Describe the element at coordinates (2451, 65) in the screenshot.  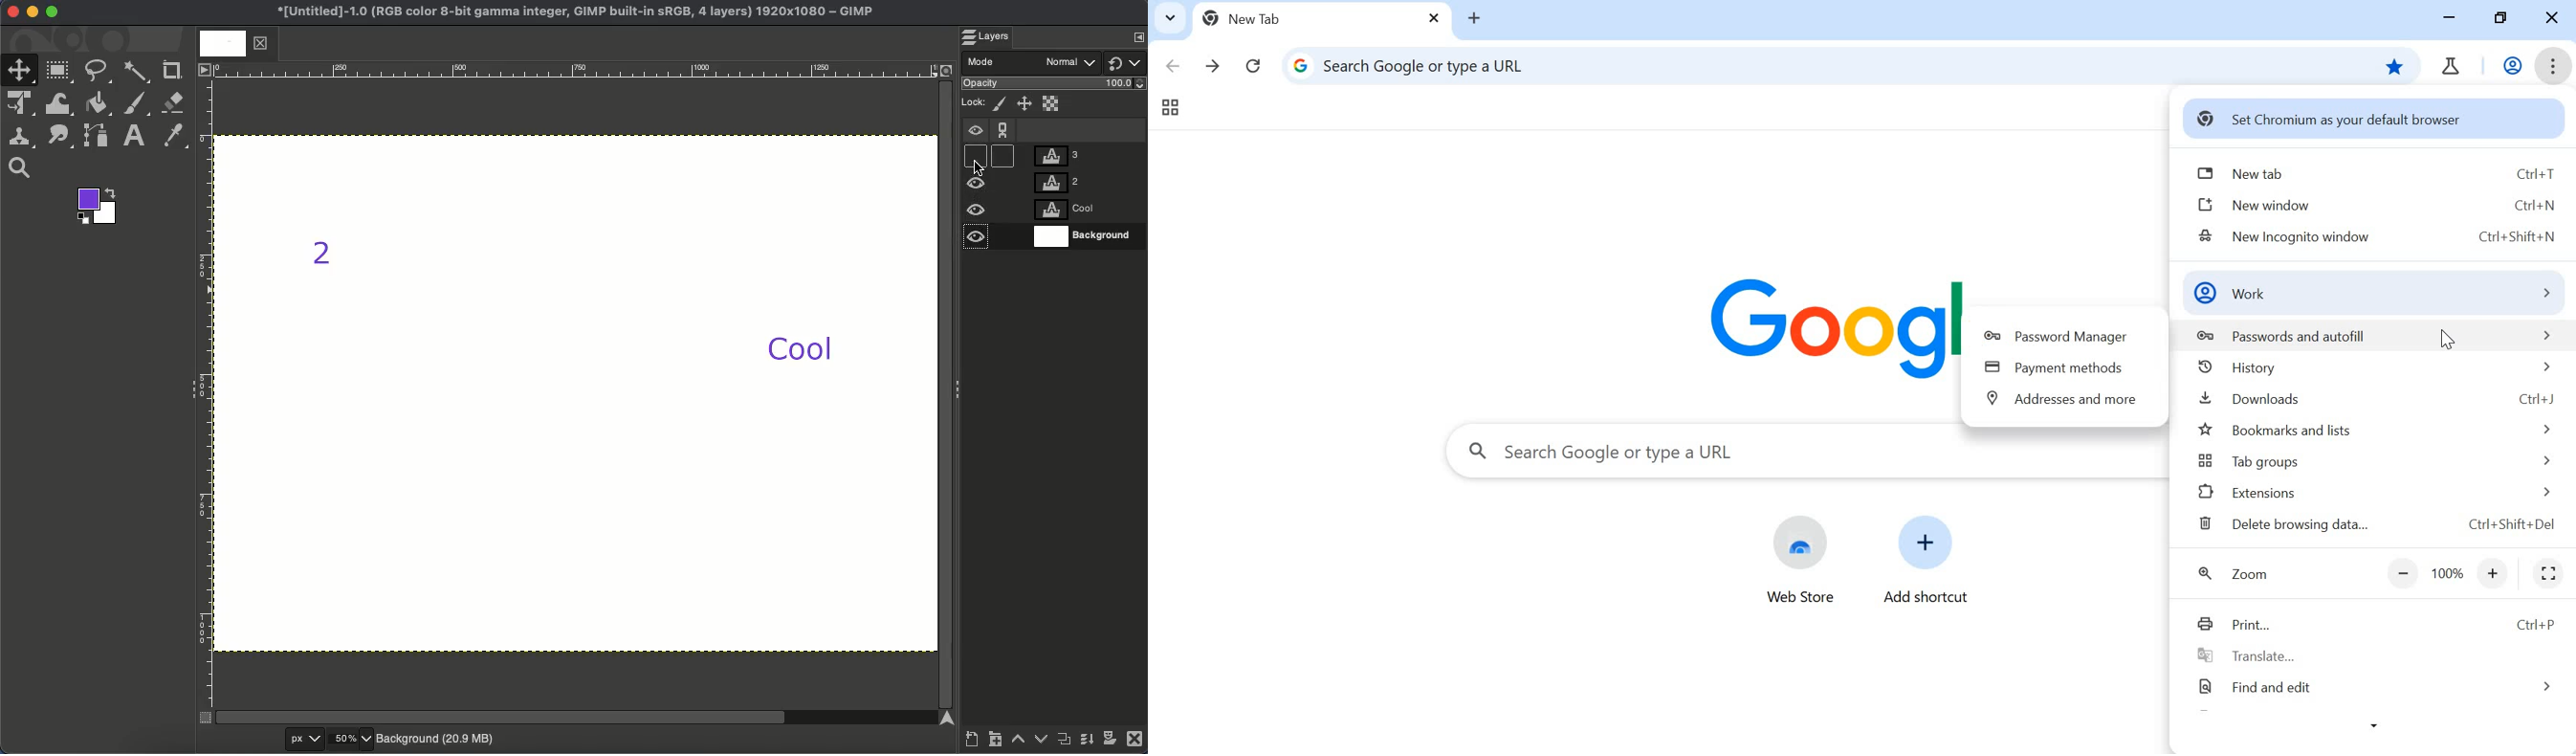
I see `chrome tab` at that location.